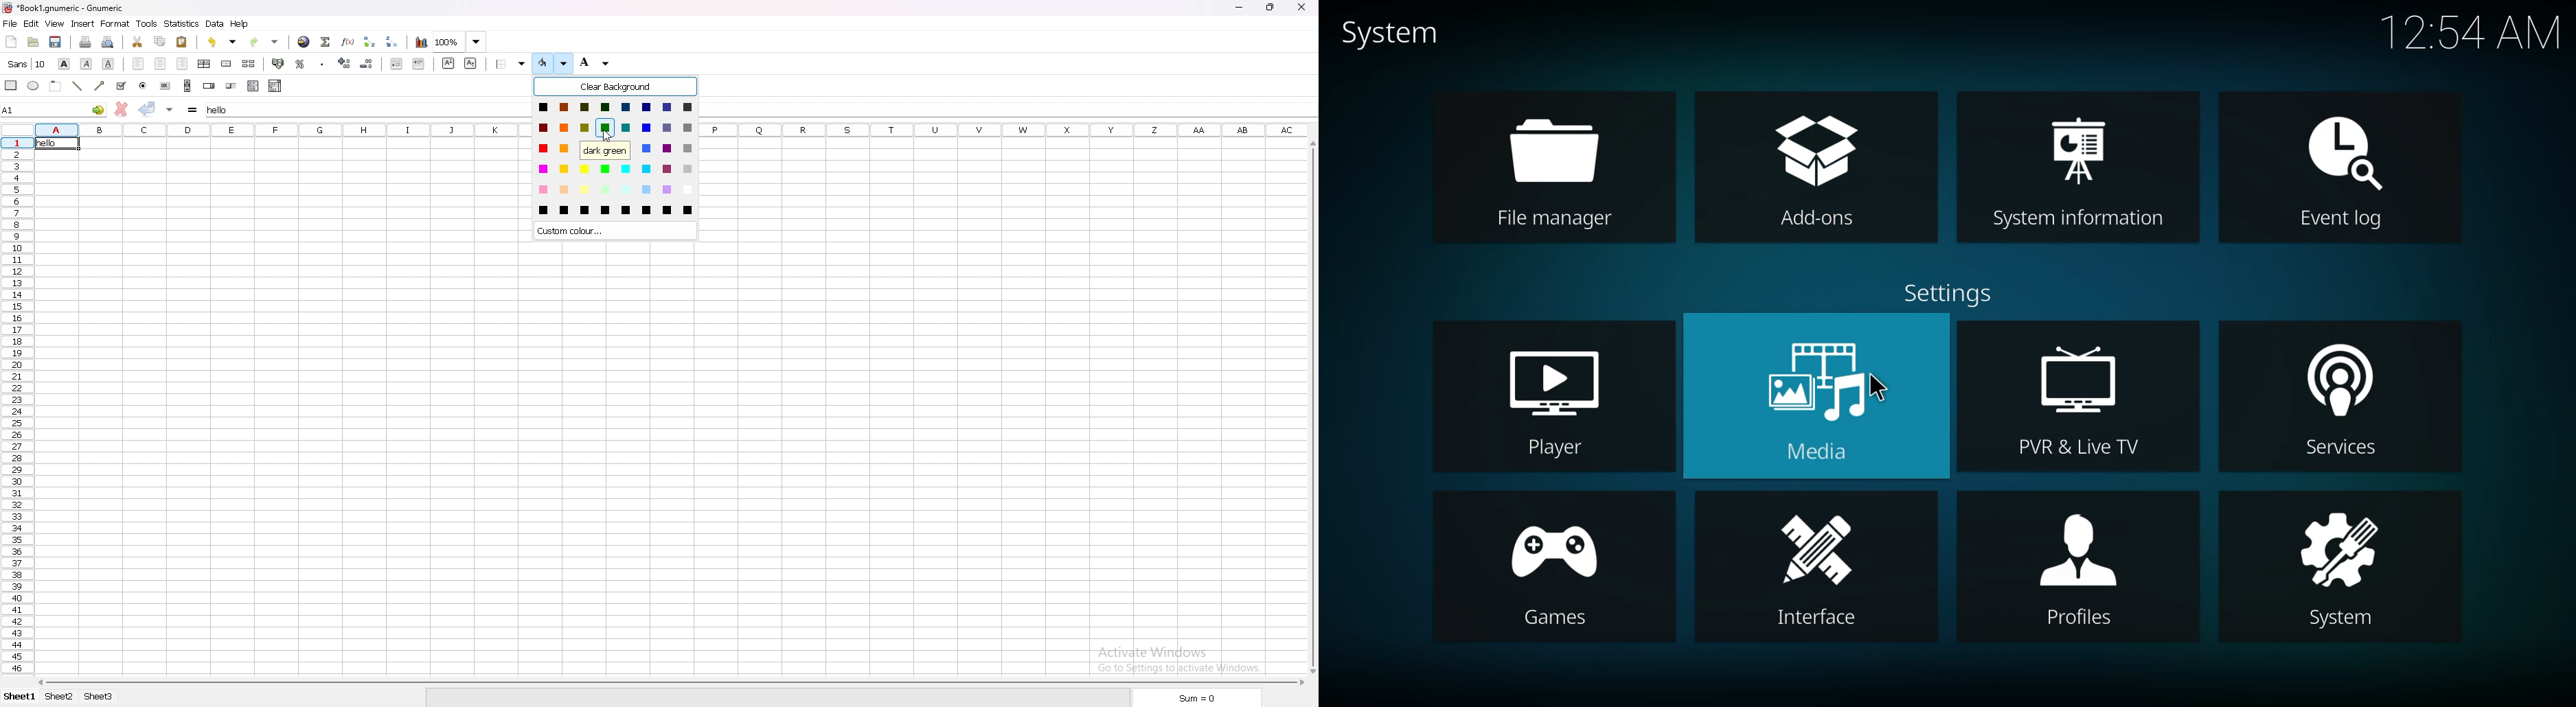 The width and height of the screenshot is (2576, 728). What do you see at coordinates (146, 23) in the screenshot?
I see `tools` at bounding box center [146, 23].